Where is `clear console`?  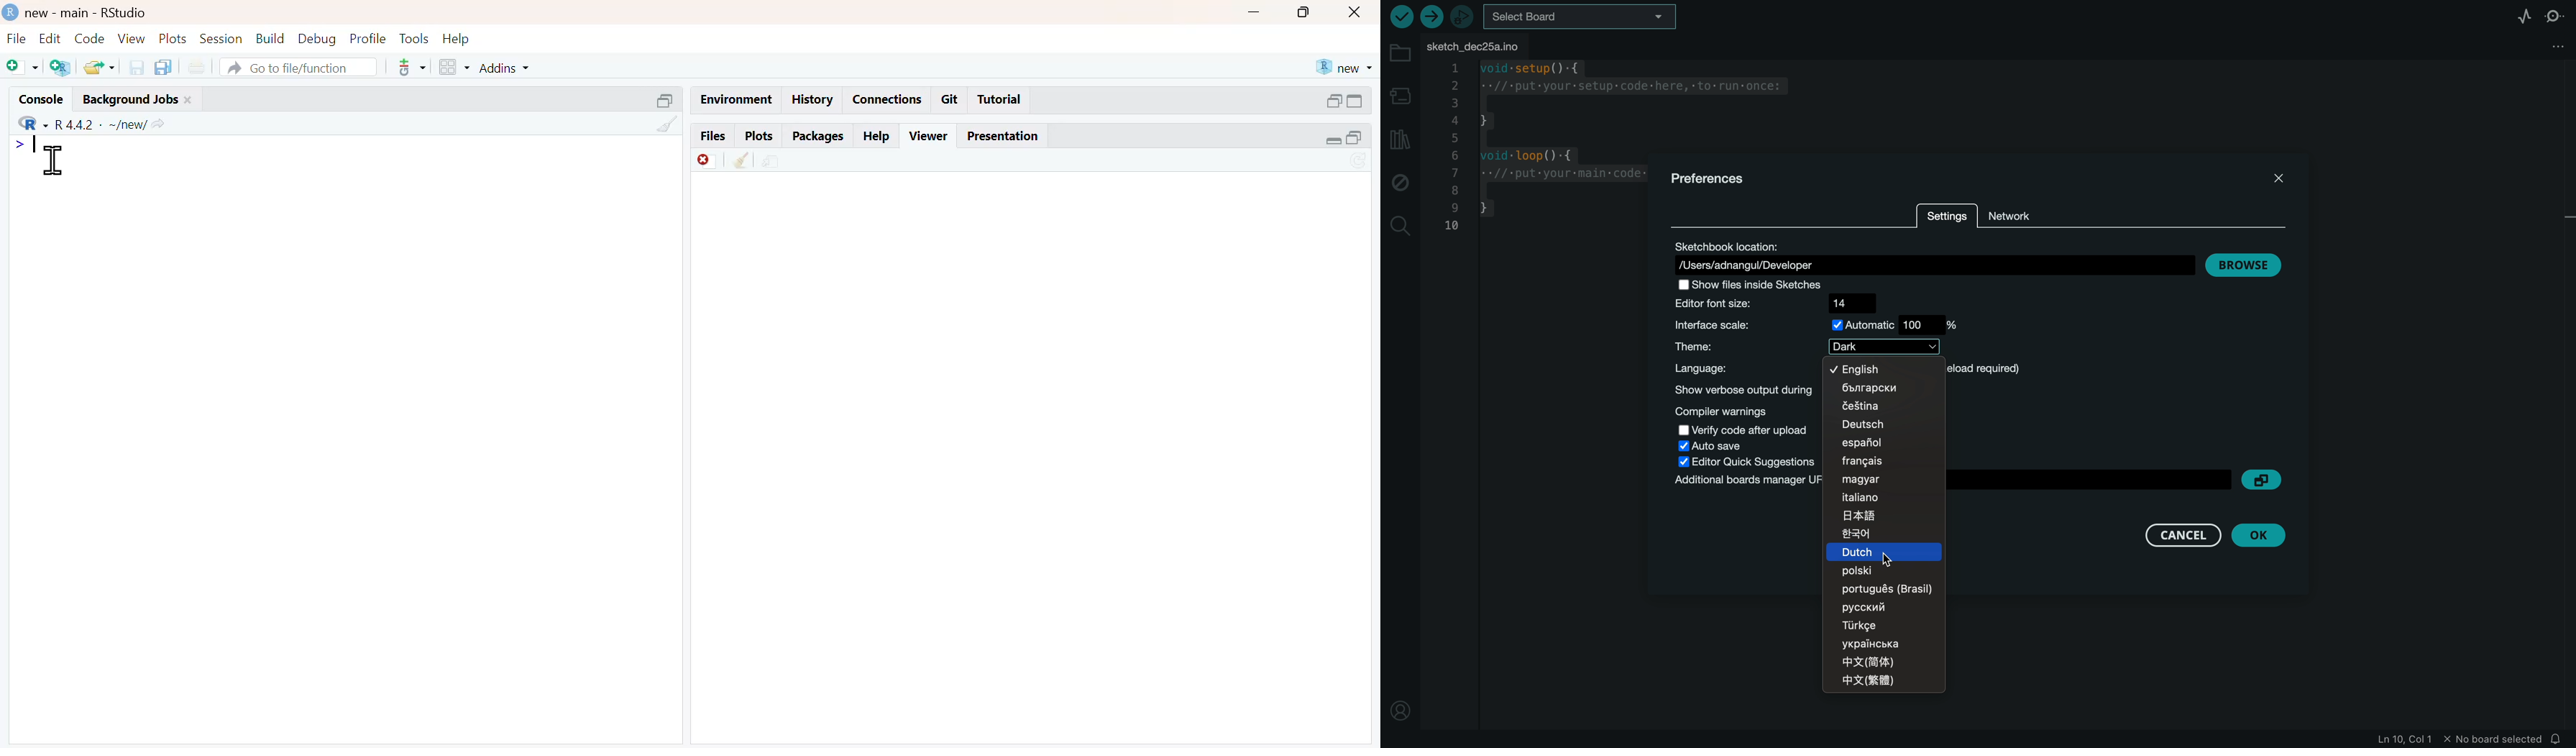 clear console is located at coordinates (742, 160).